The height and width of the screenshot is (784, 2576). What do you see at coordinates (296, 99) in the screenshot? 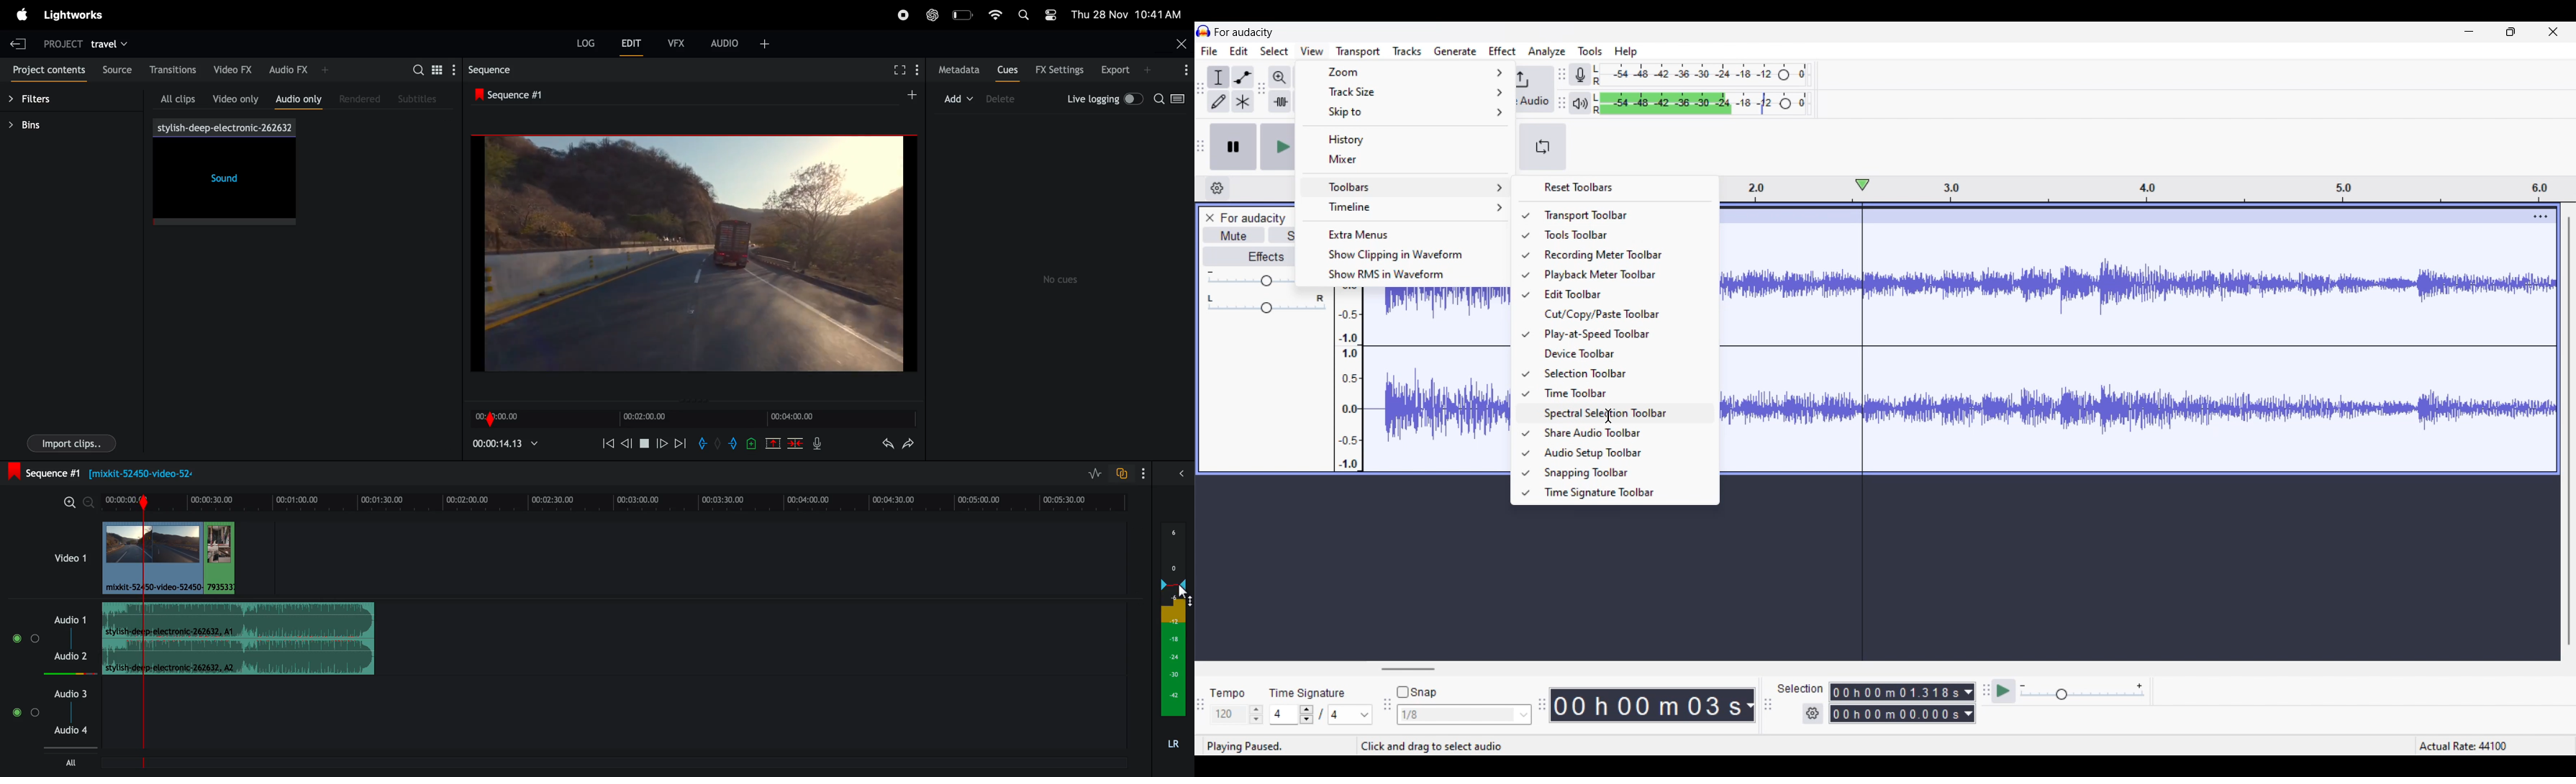
I see `audio only` at bounding box center [296, 99].